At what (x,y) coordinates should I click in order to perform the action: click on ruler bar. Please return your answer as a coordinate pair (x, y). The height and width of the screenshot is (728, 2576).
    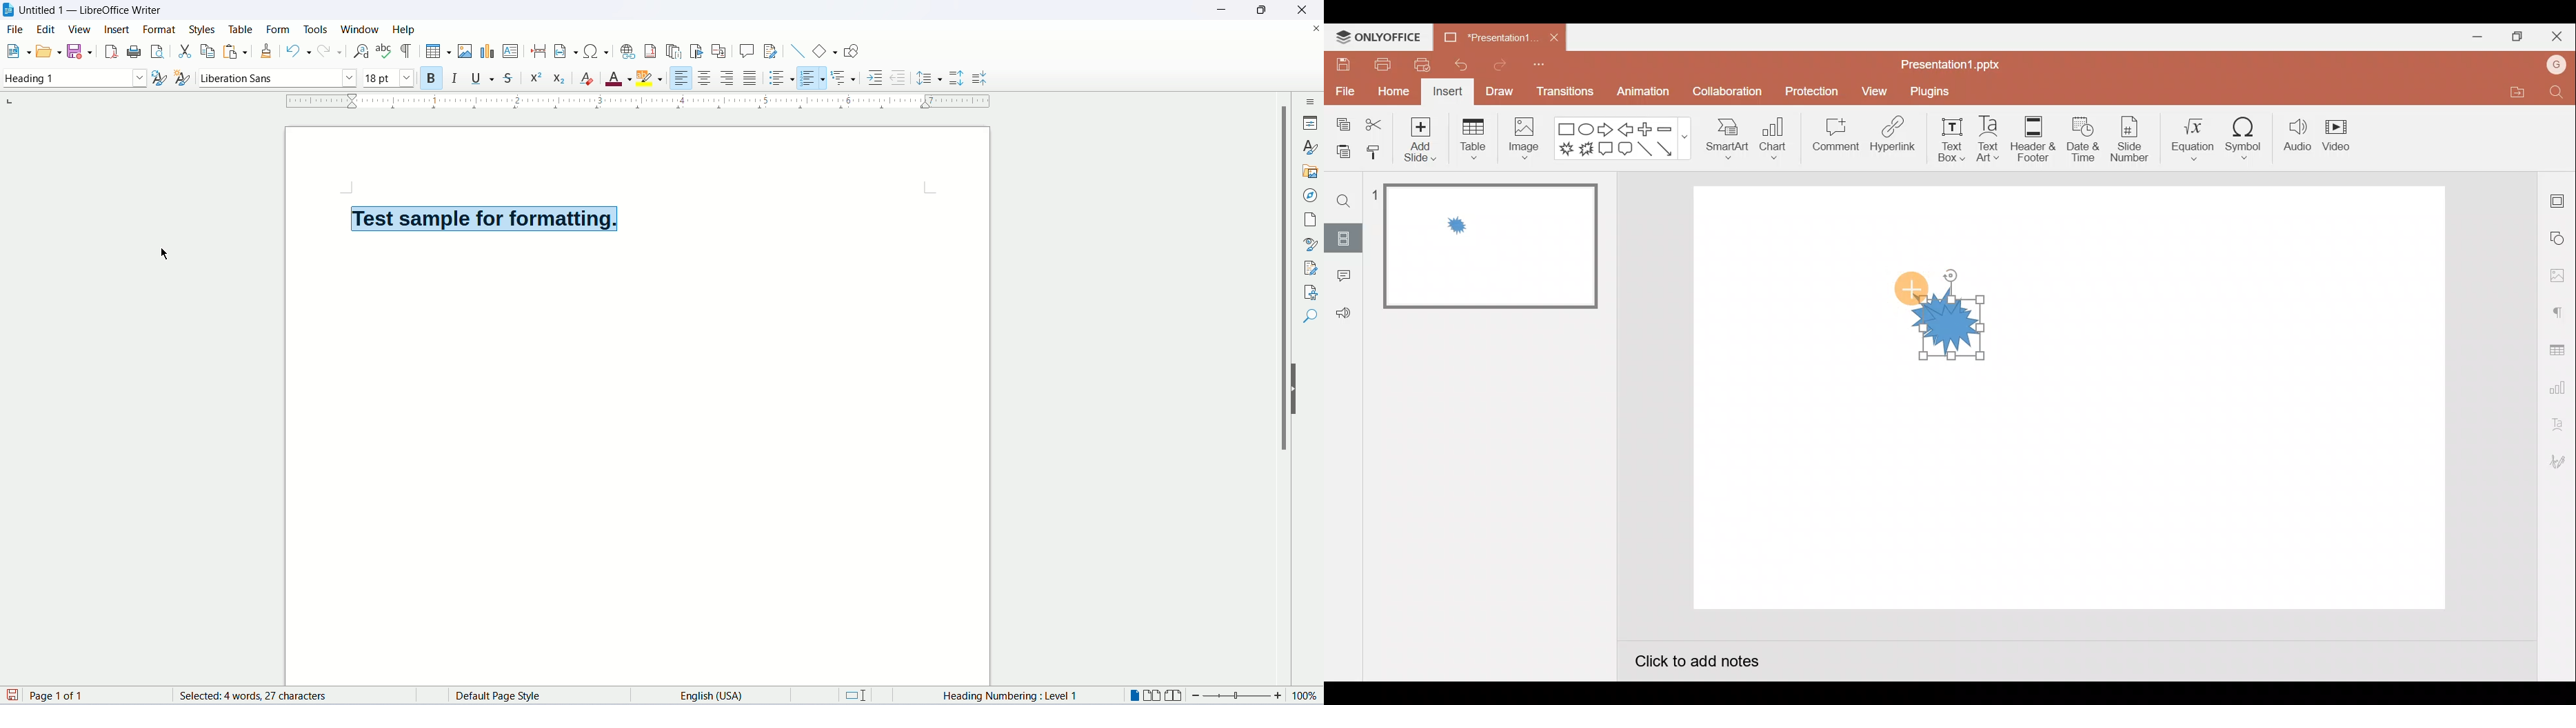
    Looking at the image, I should click on (641, 104).